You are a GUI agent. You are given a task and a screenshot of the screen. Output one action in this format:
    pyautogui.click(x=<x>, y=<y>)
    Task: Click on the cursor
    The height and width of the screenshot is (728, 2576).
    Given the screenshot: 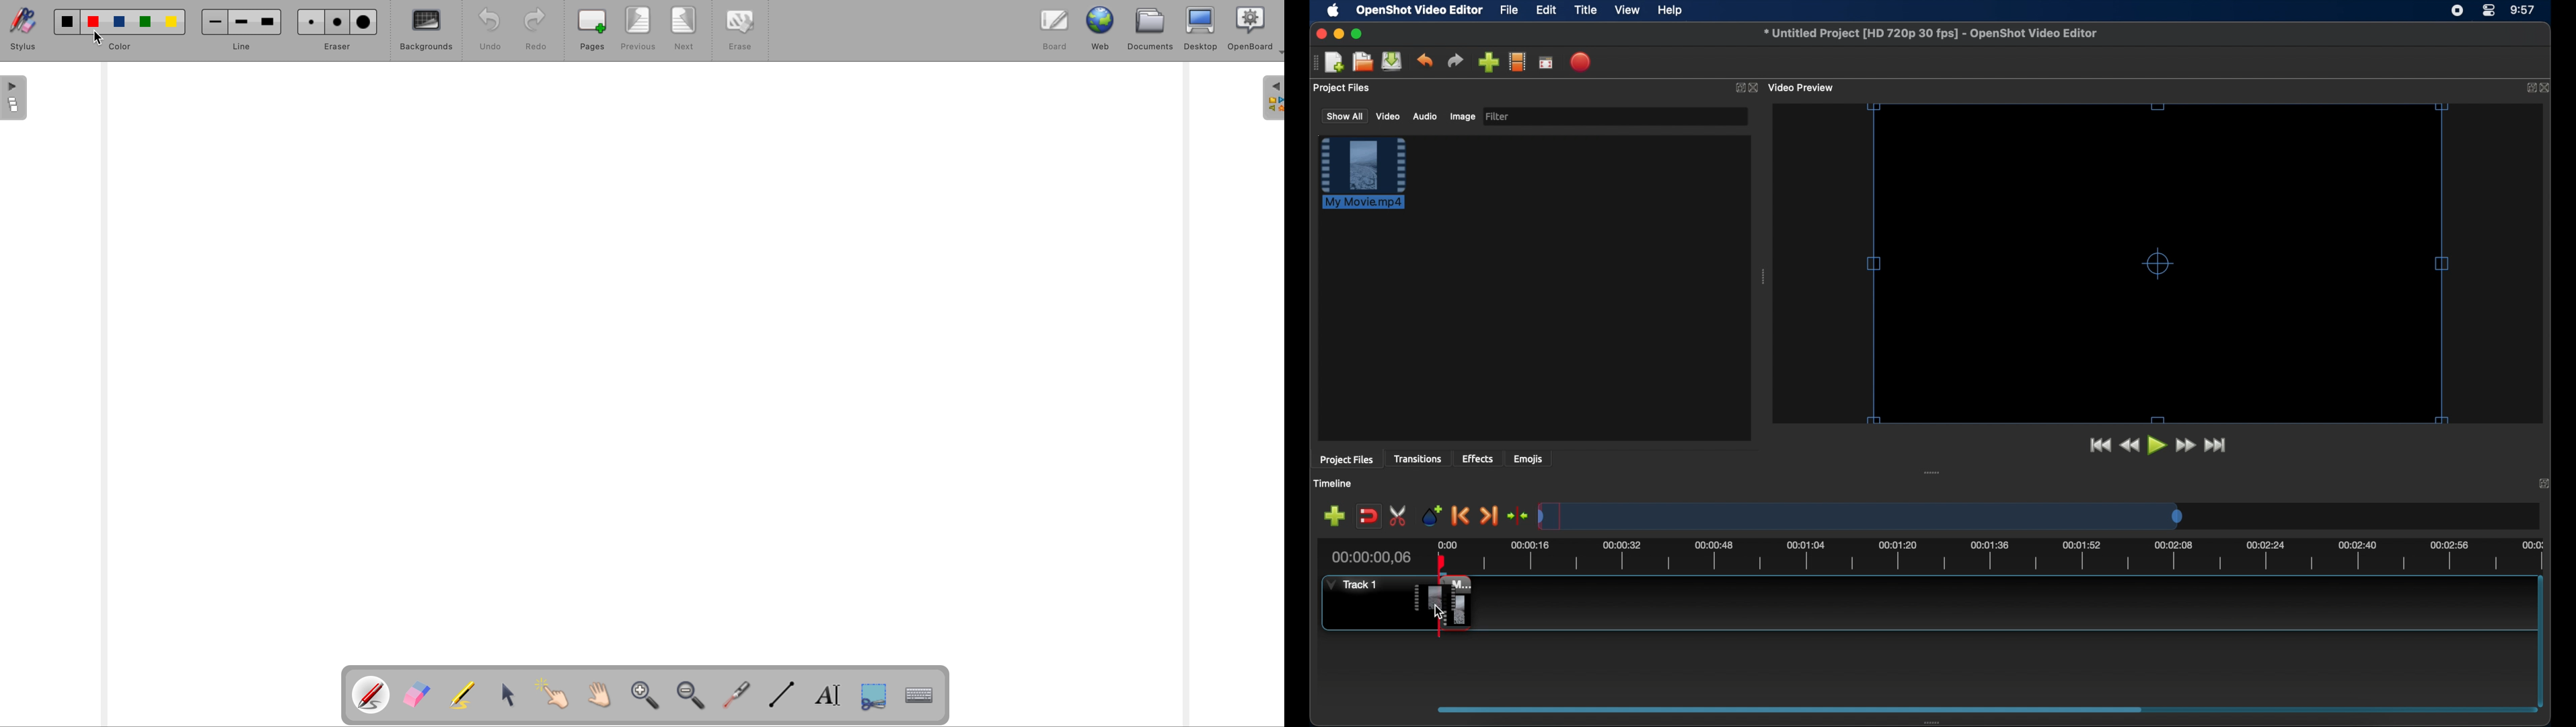 What is the action you would take?
    pyautogui.click(x=1437, y=611)
    